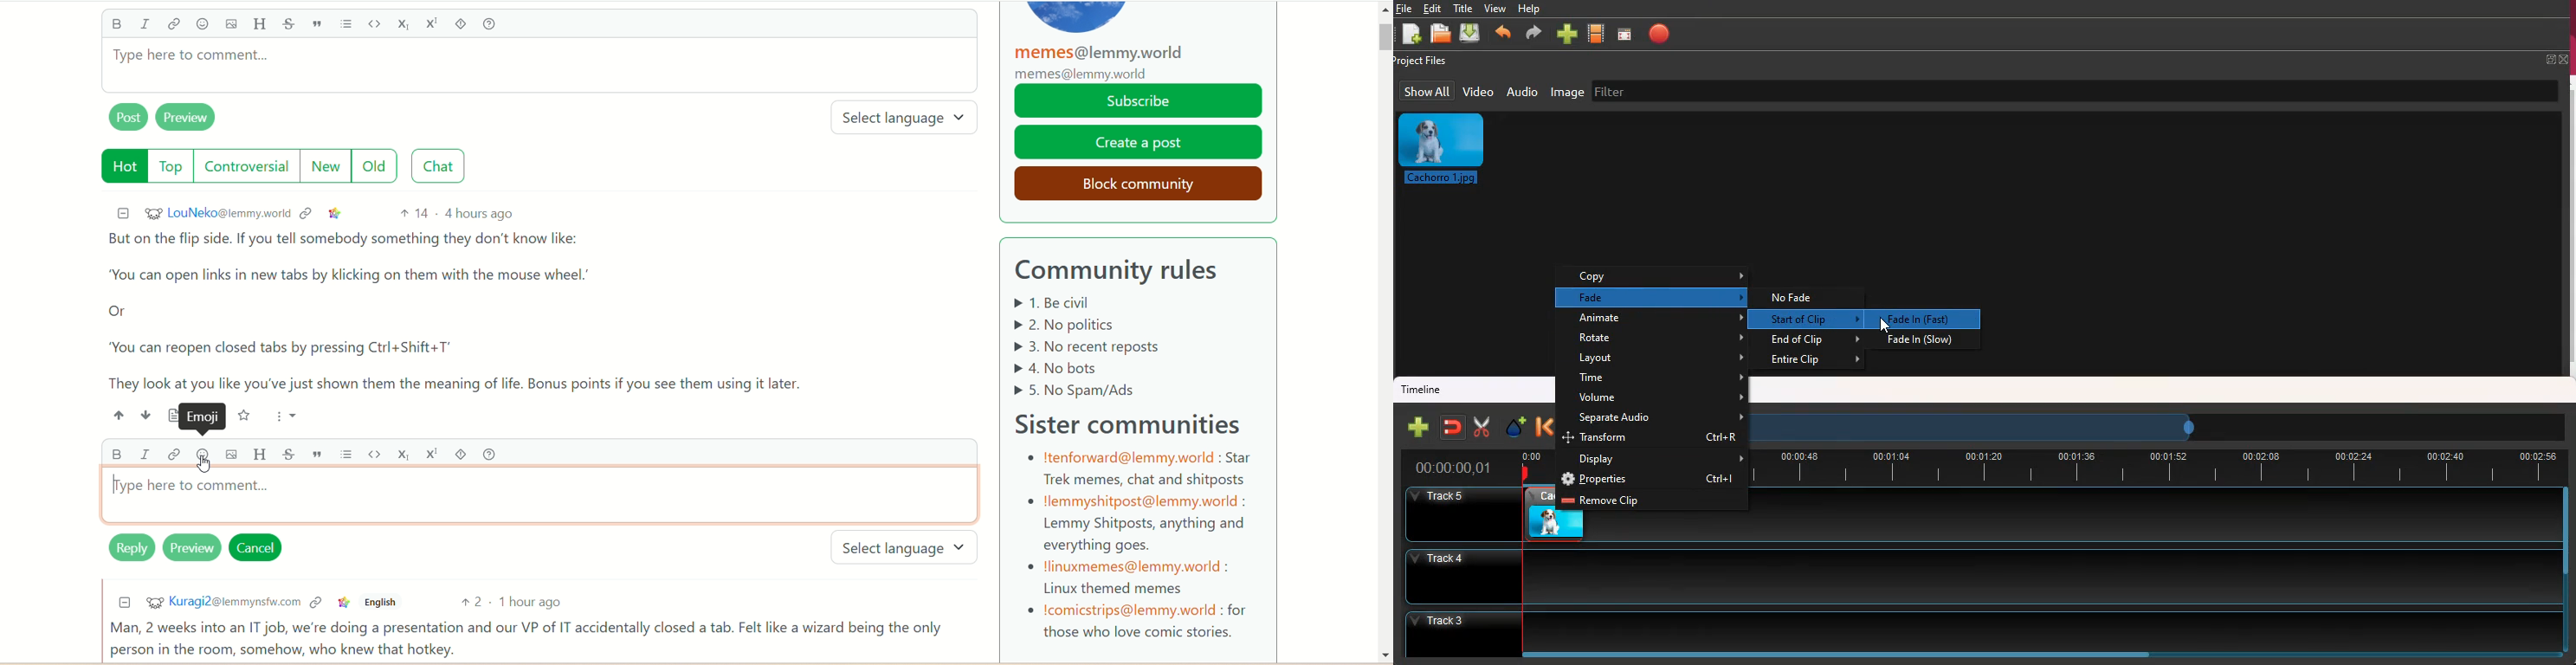  Describe the element at coordinates (250, 166) in the screenshot. I see `controversial` at that location.